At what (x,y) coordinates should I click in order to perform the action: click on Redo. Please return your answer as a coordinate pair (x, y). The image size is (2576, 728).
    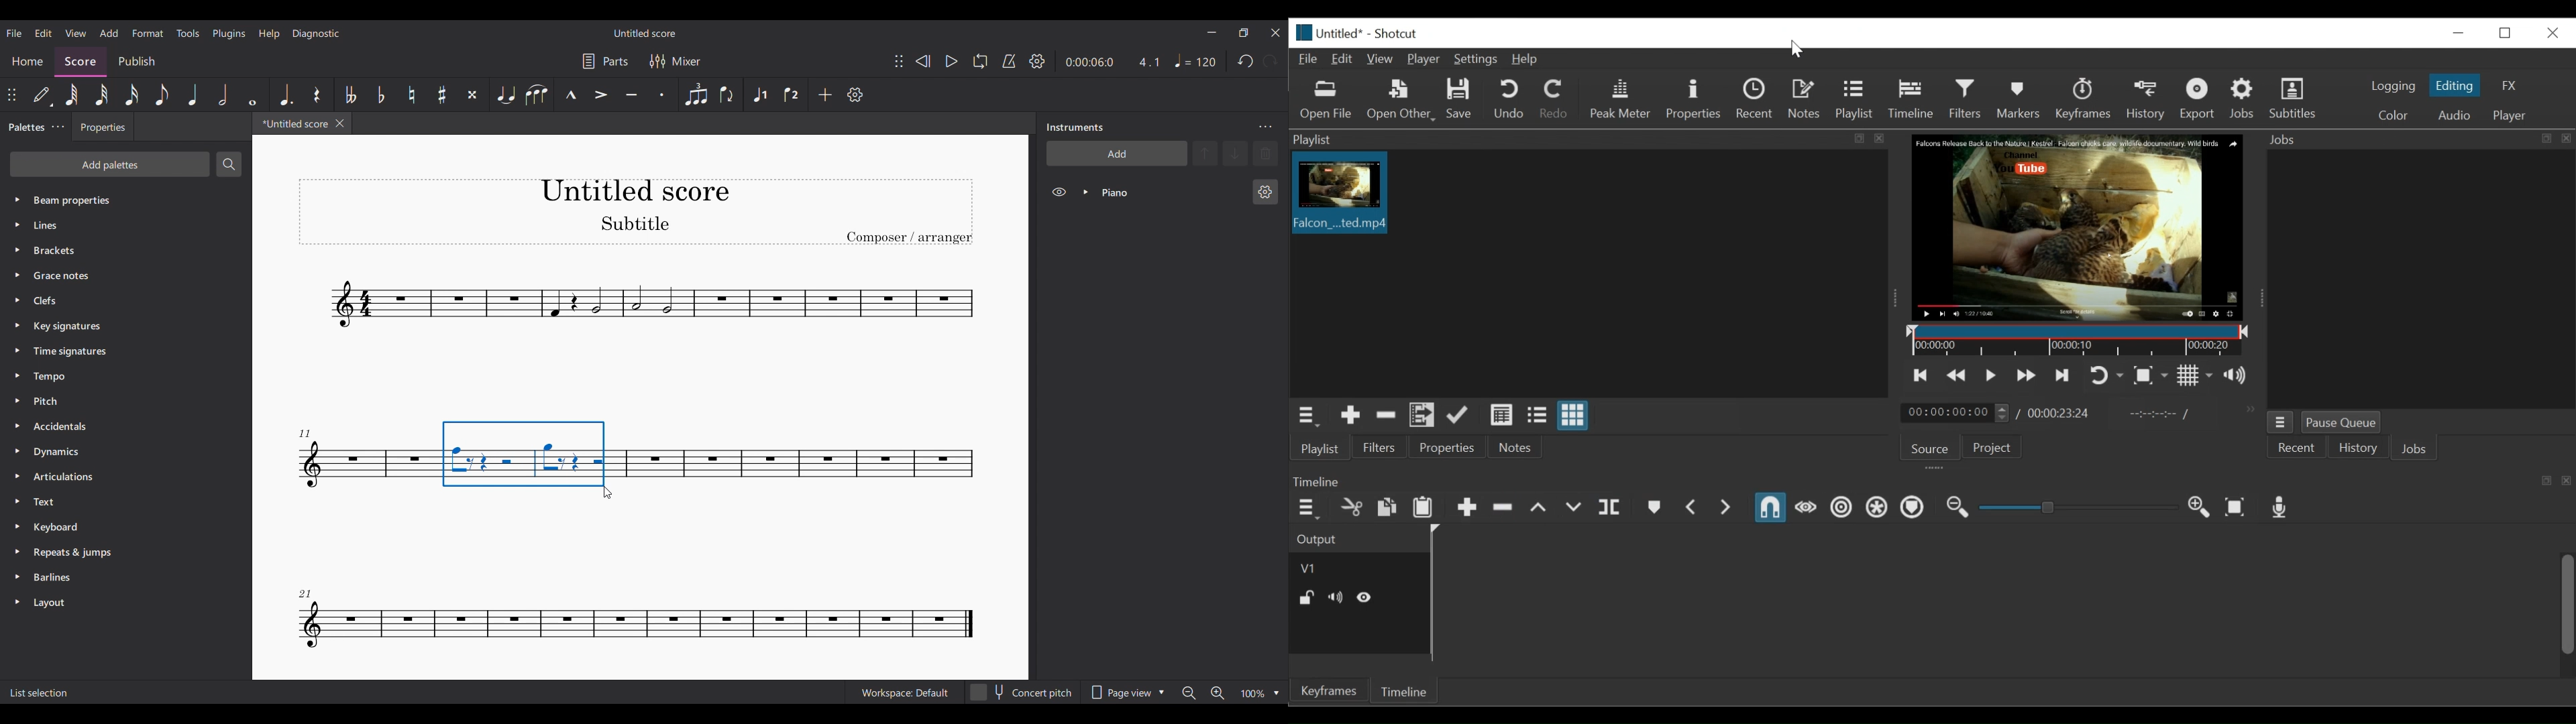
    Looking at the image, I should click on (1557, 100).